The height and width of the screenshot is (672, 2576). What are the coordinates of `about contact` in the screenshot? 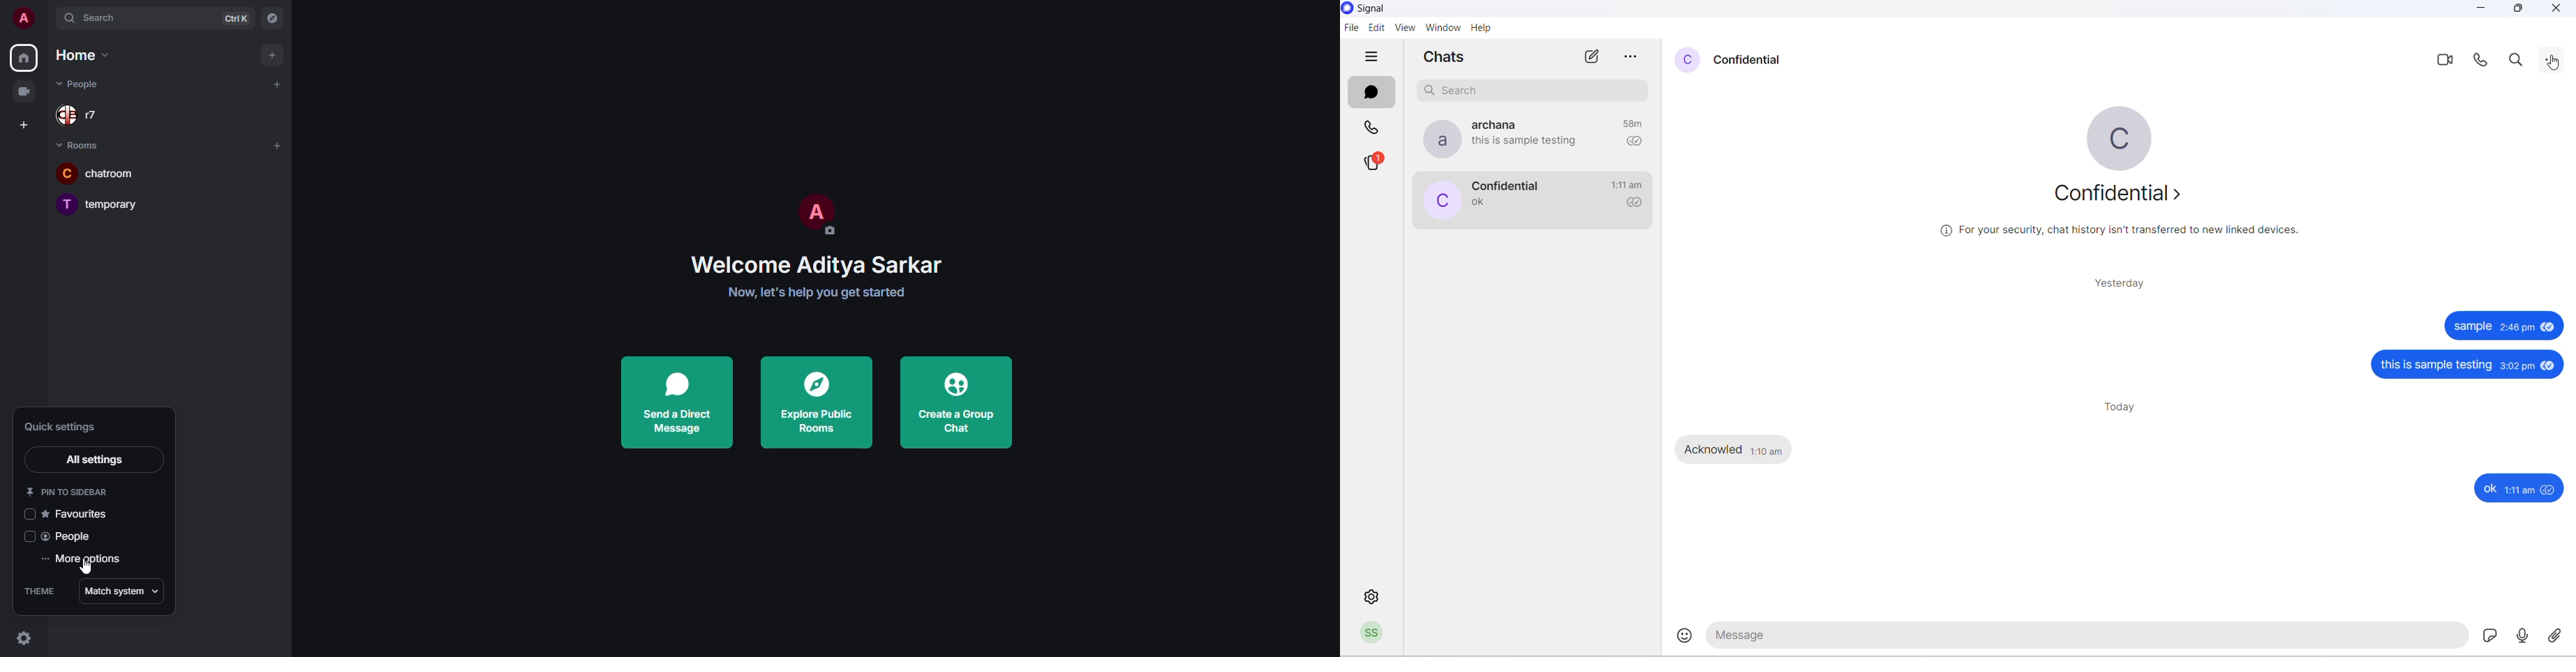 It's located at (2122, 198).